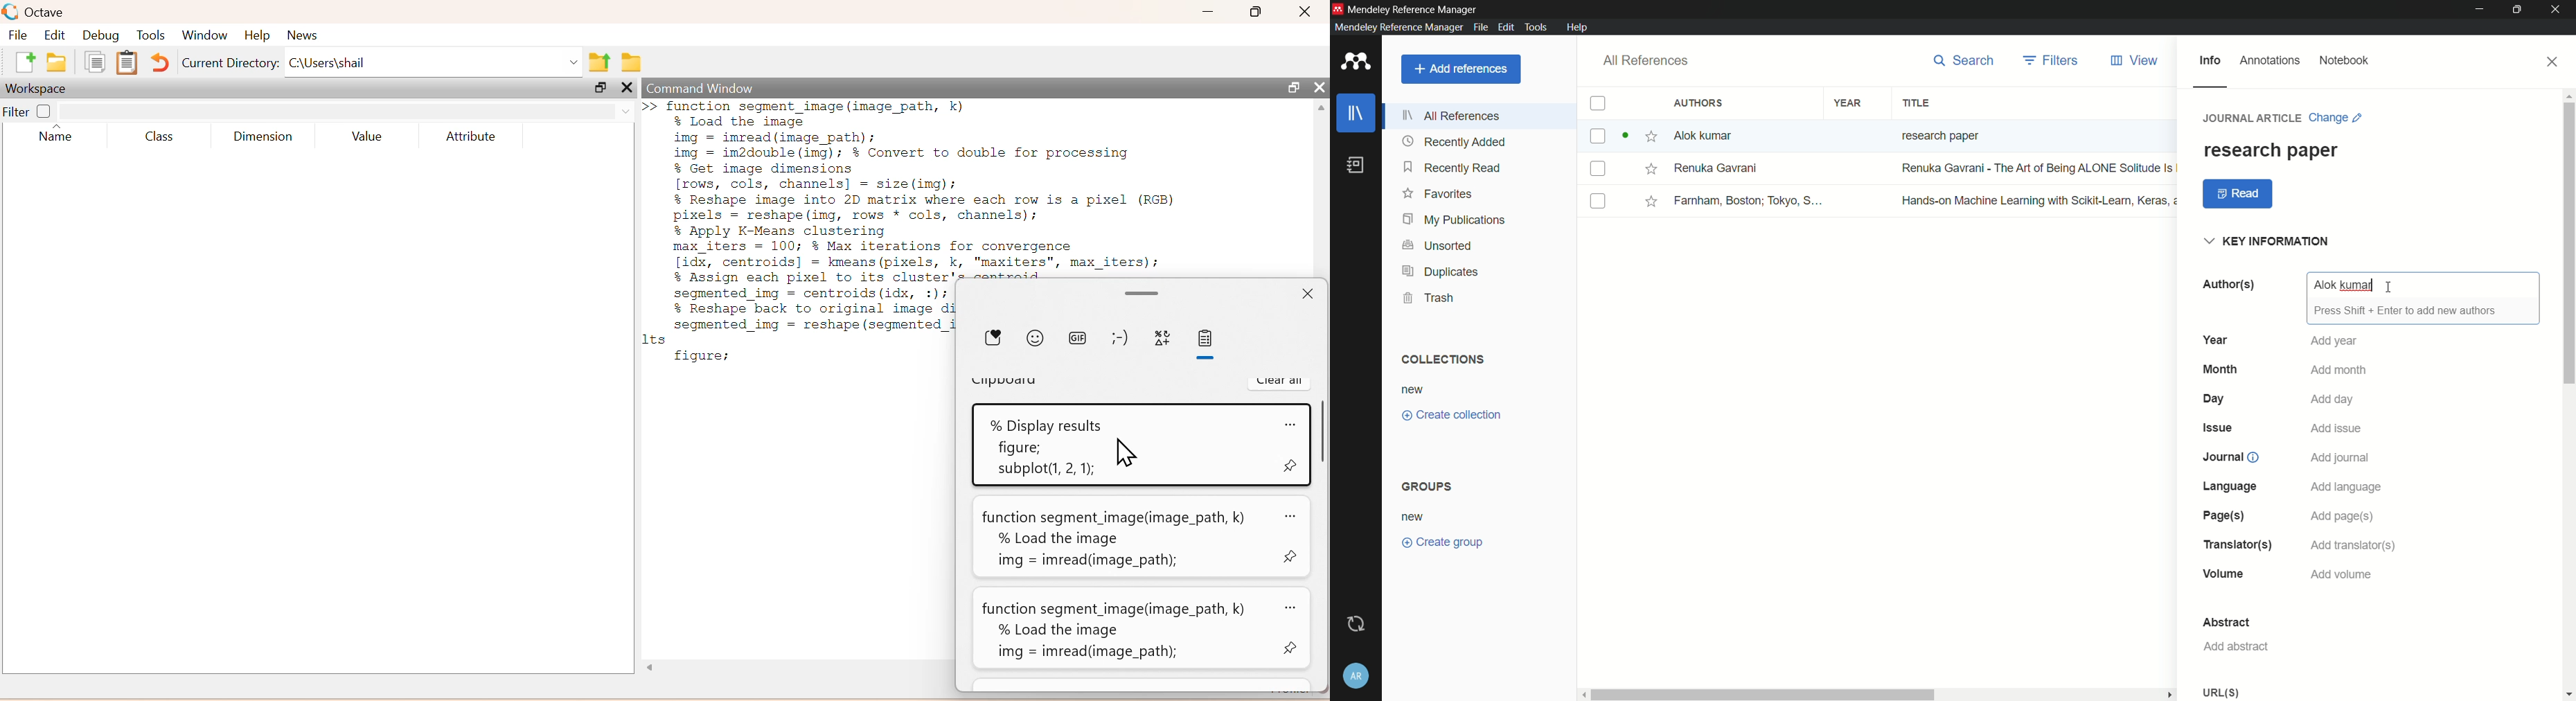 The height and width of the screenshot is (728, 2576). What do you see at coordinates (1414, 518) in the screenshot?
I see `new` at bounding box center [1414, 518].